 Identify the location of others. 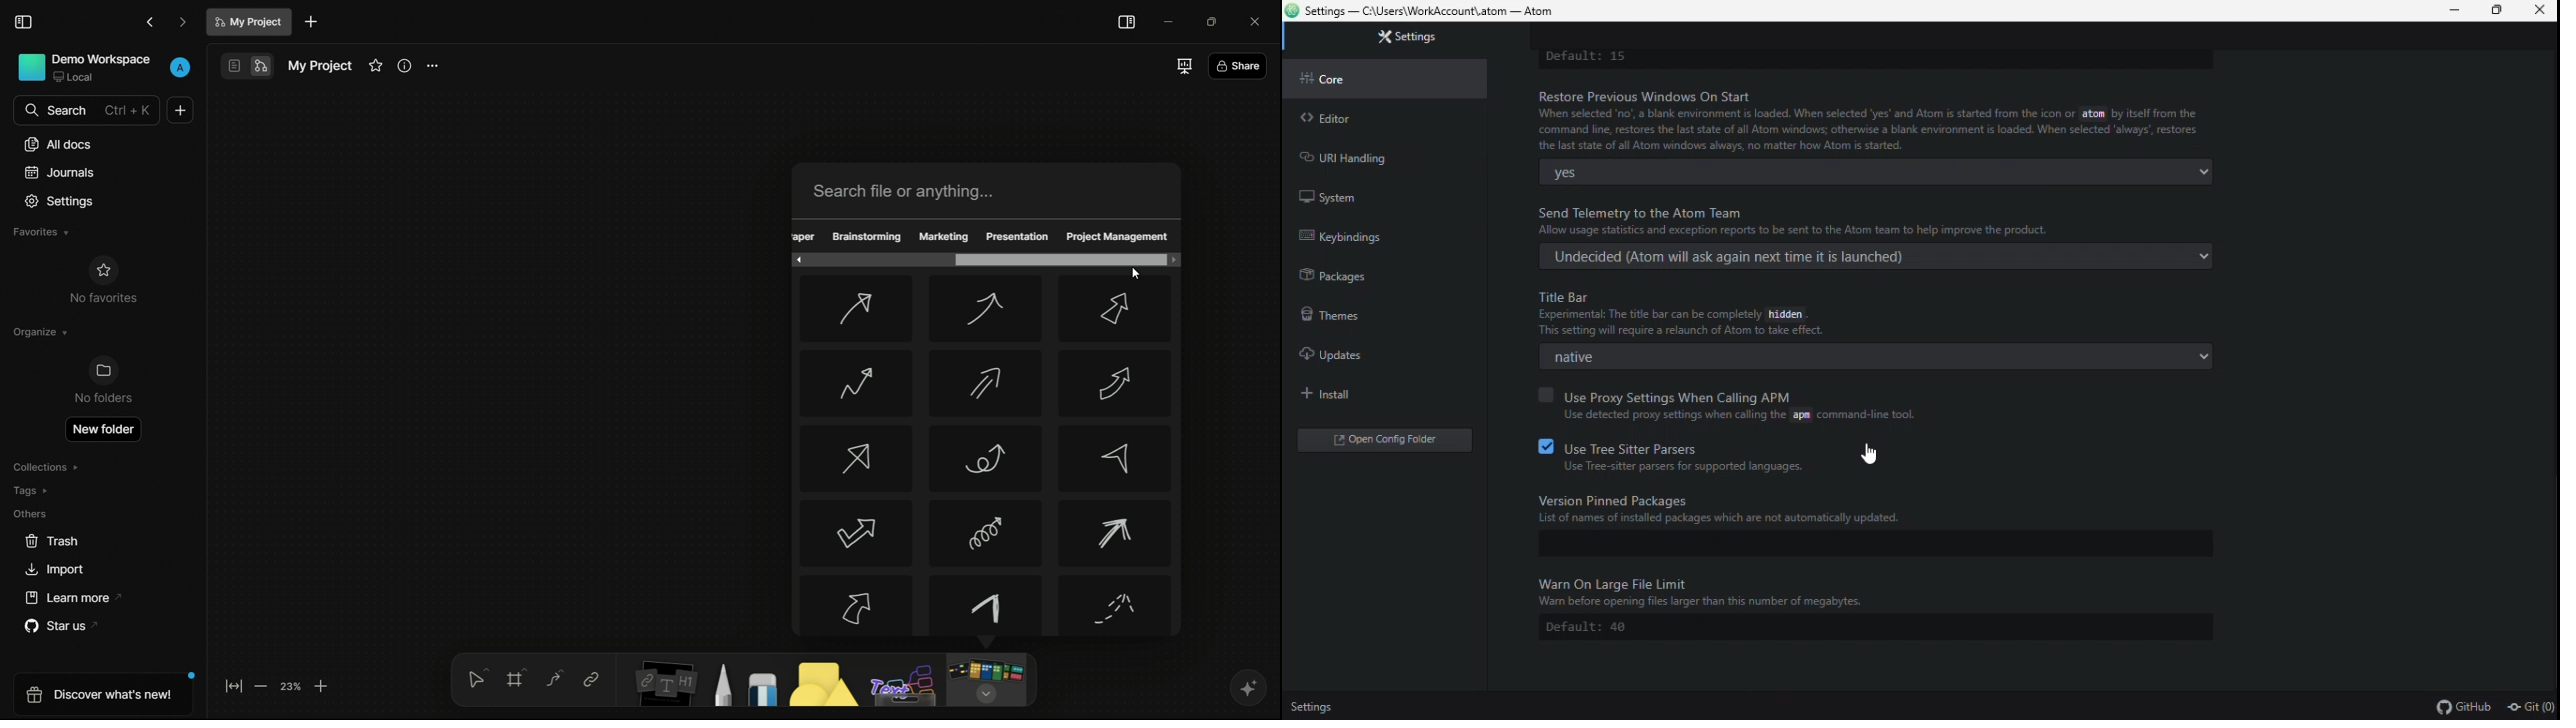
(905, 685).